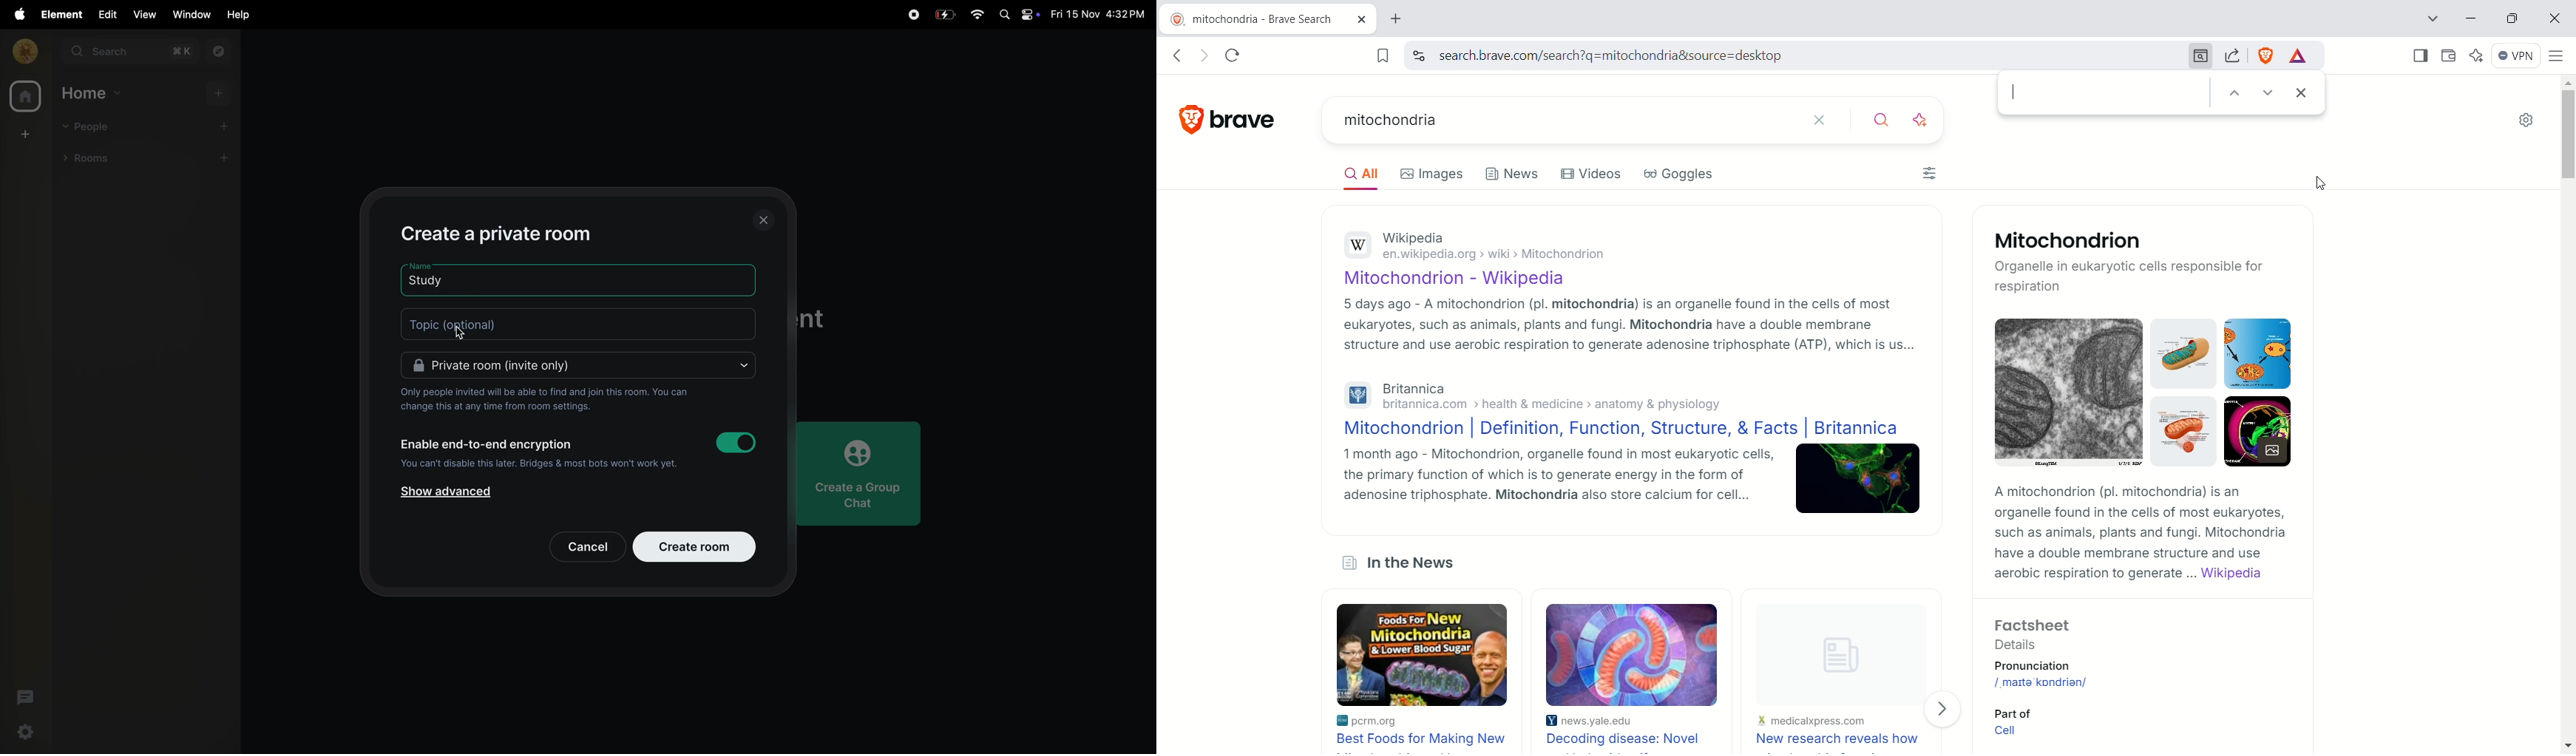 This screenshot has height=756, width=2576. Describe the element at coordinates (15, 14) in the screenshot. I see `apple menu` at that location.